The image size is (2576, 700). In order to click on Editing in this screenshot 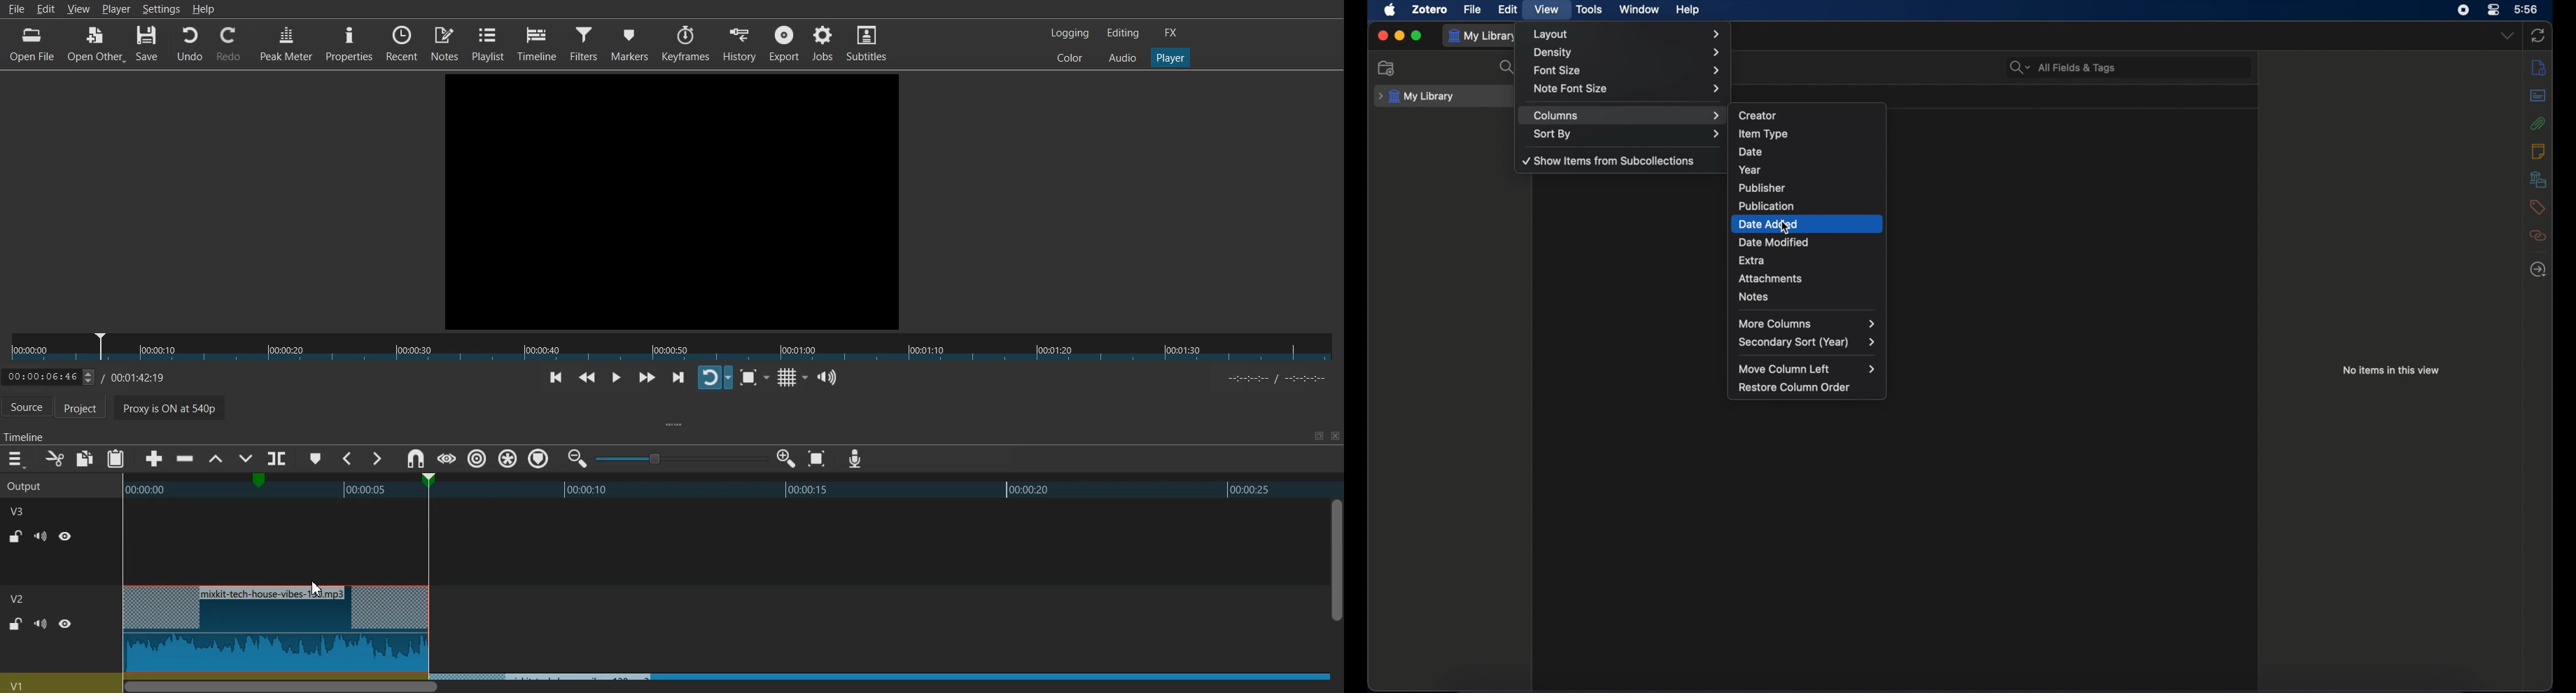, I will do `click(1123, 32)`.